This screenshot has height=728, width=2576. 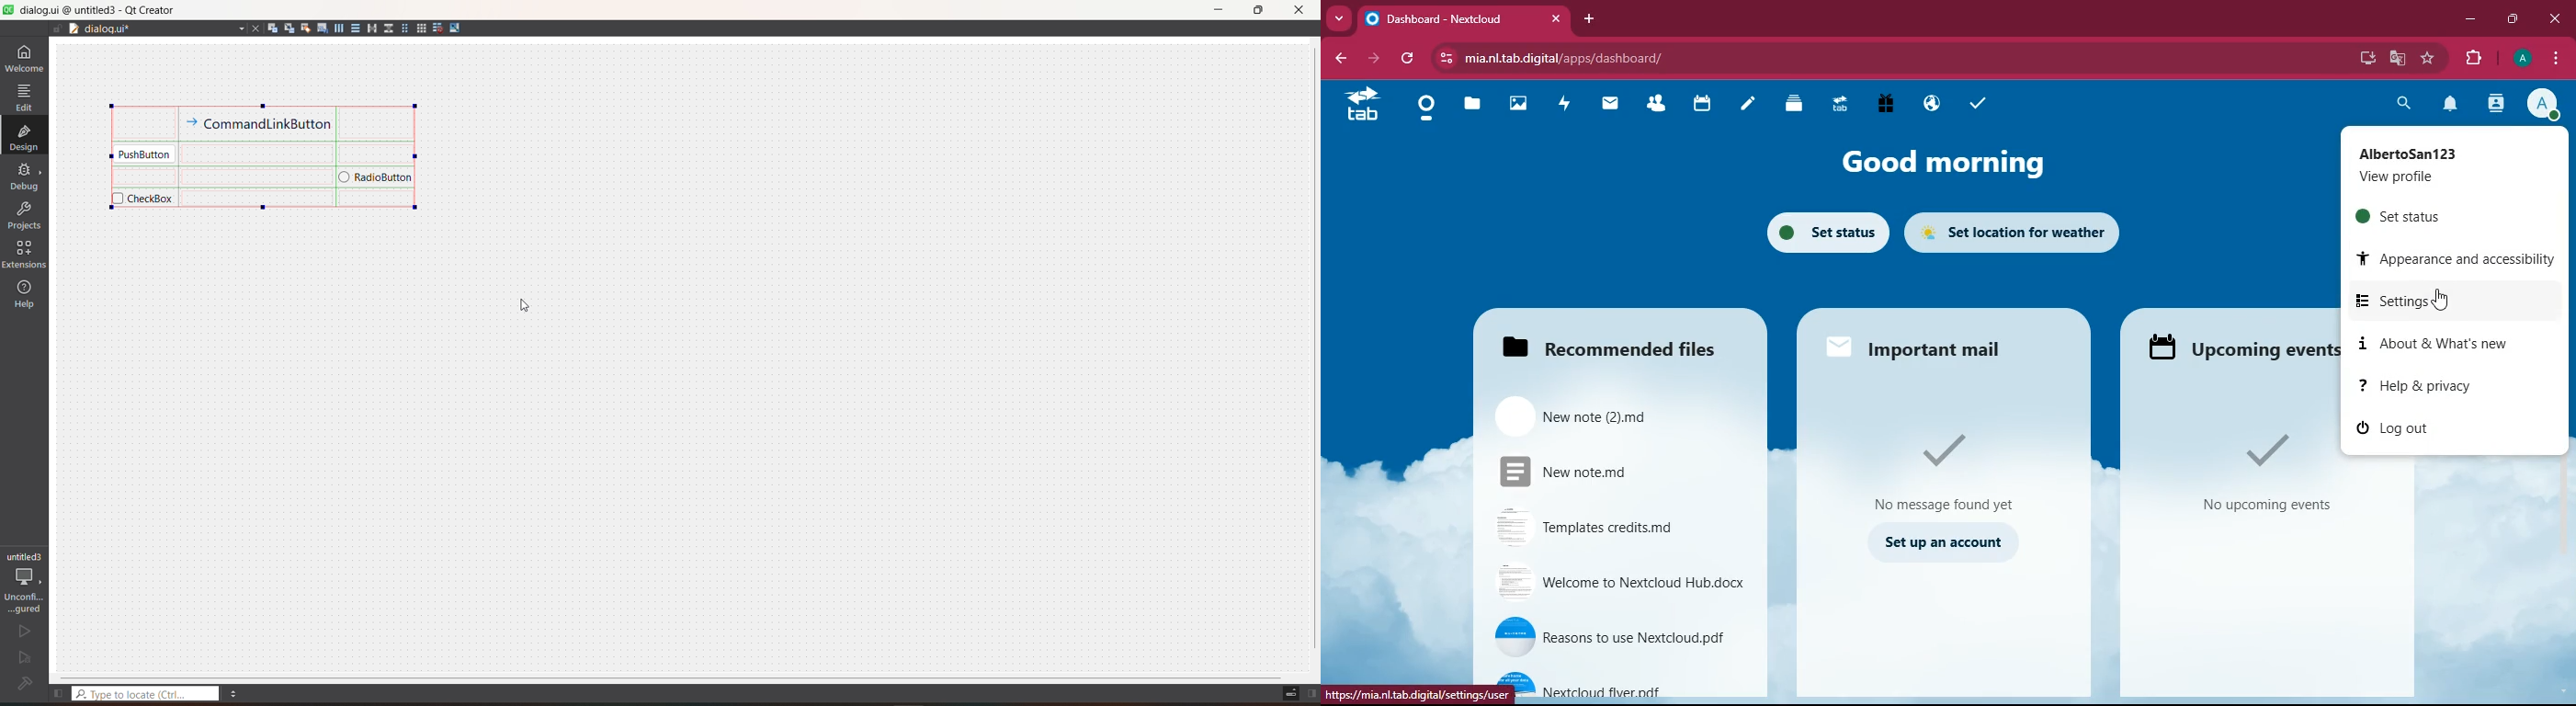 What do you see at coordinates (25, 294) in the screenshot?
I see `help` at bounding box center [25, 294].